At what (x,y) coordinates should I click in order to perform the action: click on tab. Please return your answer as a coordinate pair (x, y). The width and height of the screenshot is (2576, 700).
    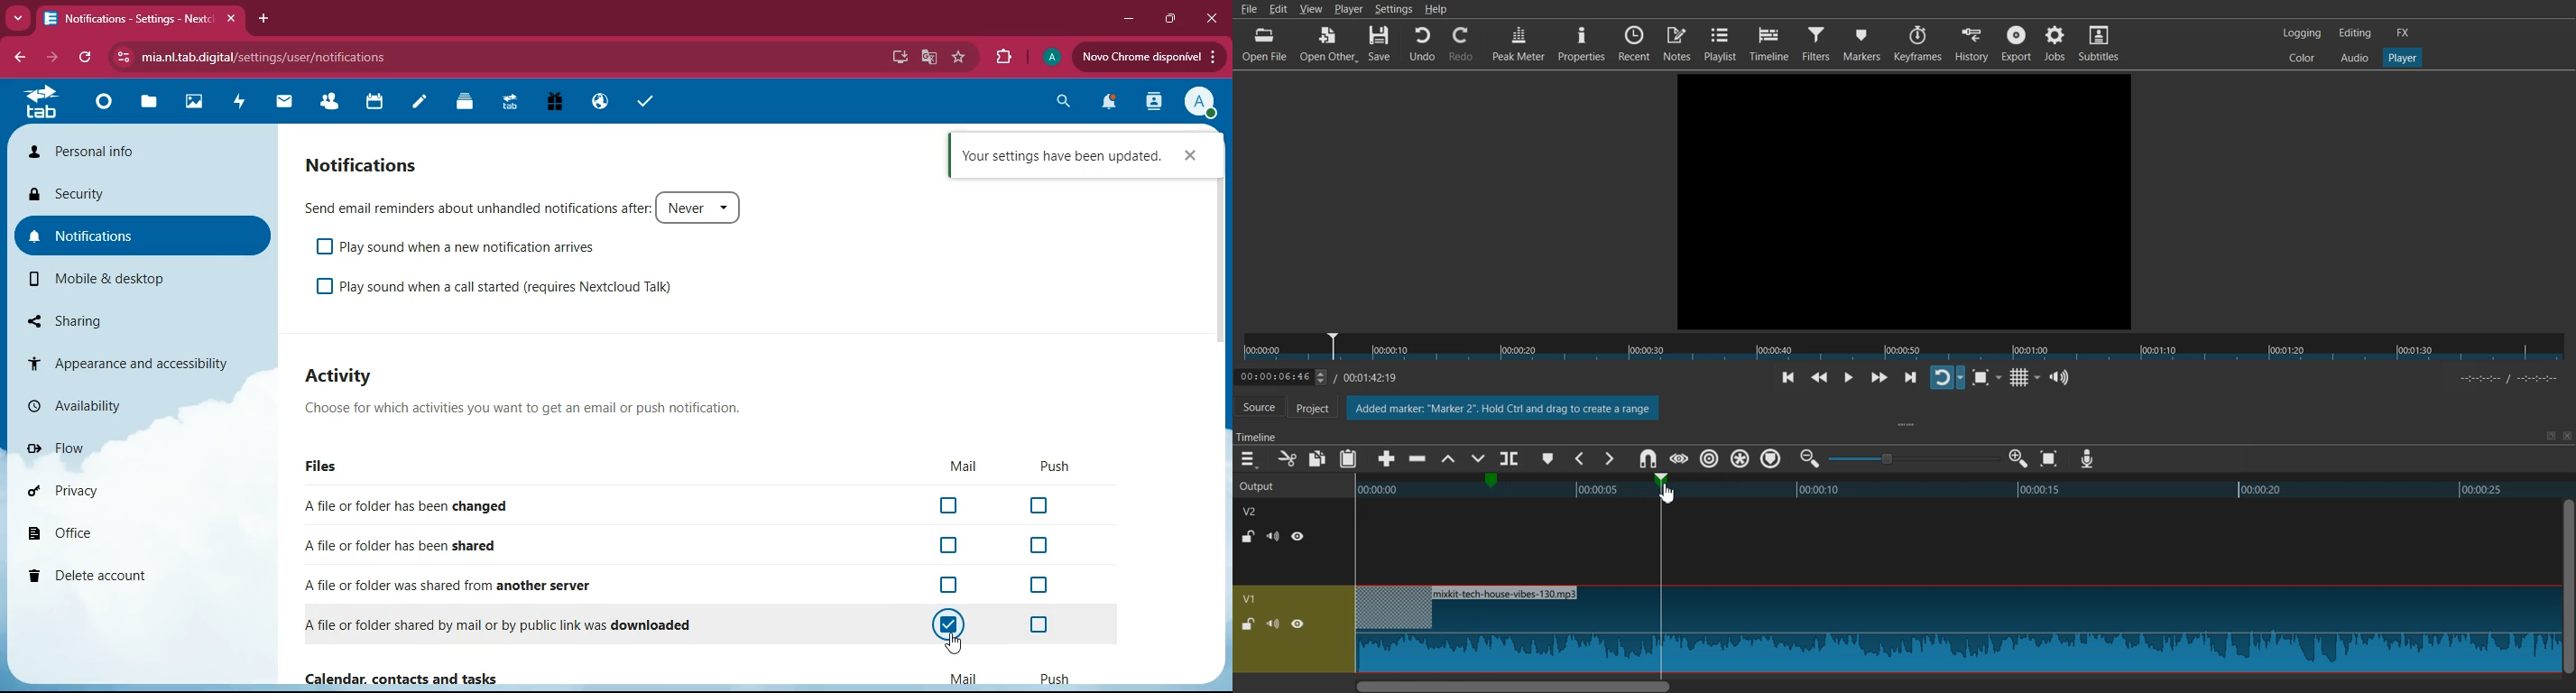
    Looking at the image, I should click on (508, 105).